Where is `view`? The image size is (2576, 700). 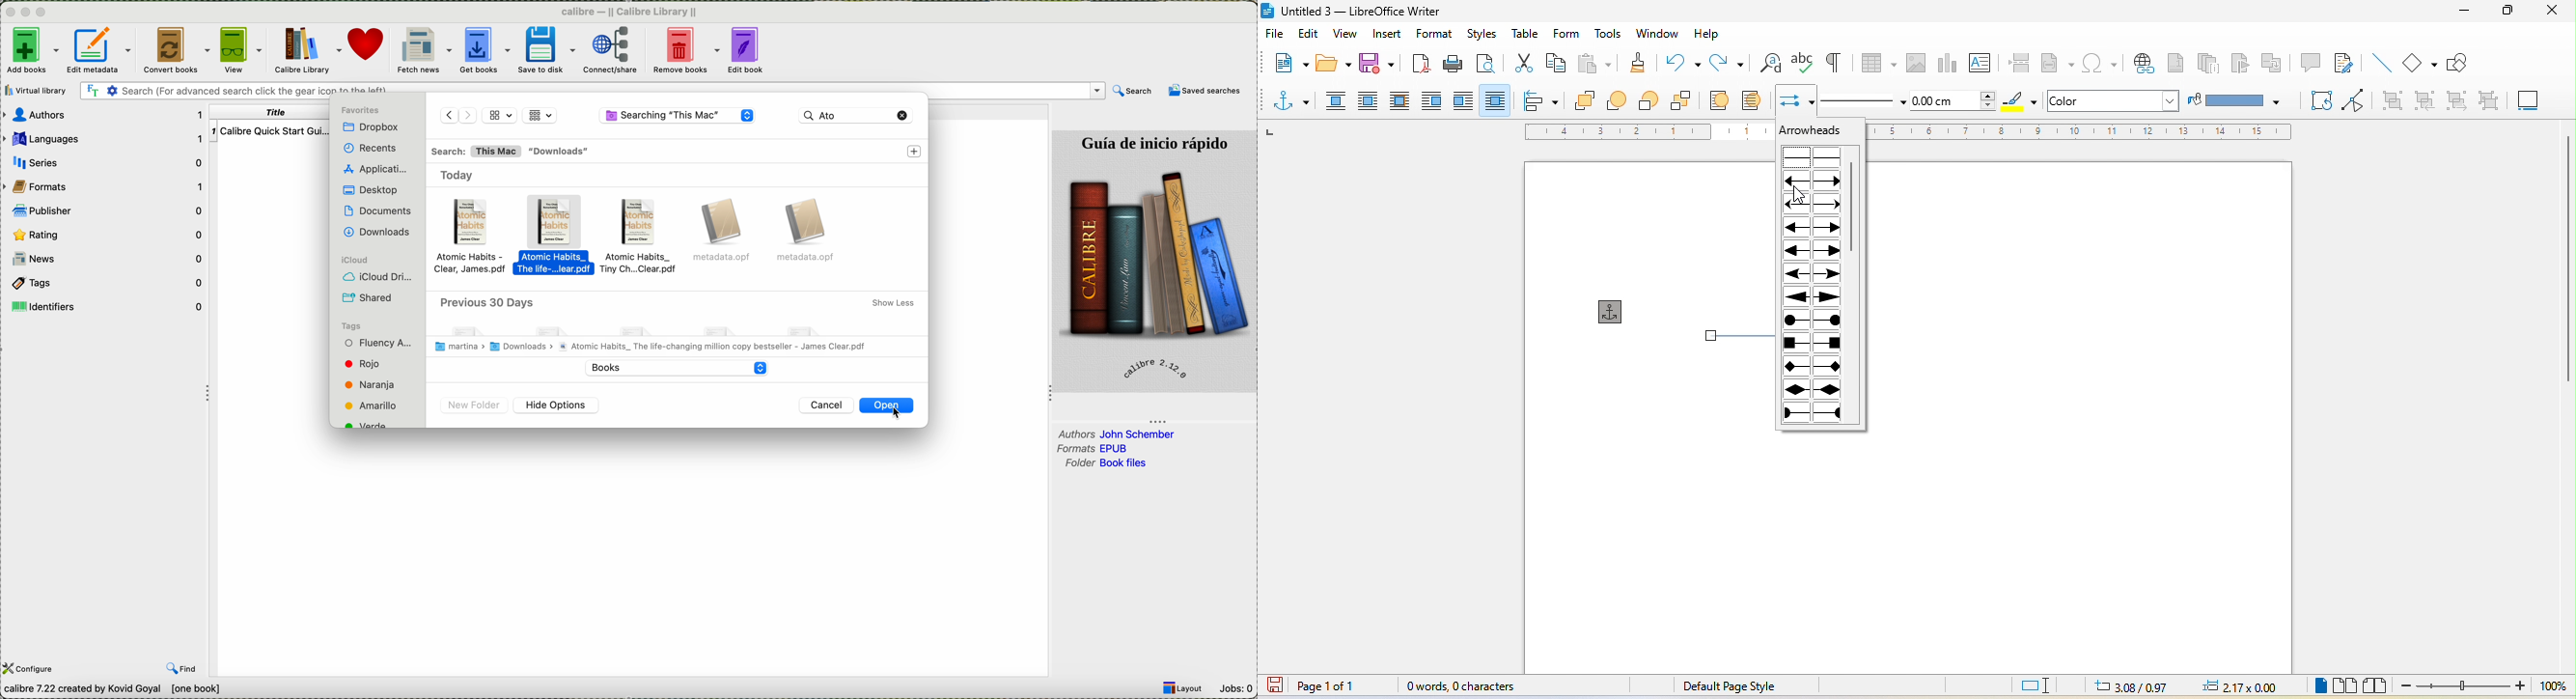
view is located at coordinates (1343, 36).